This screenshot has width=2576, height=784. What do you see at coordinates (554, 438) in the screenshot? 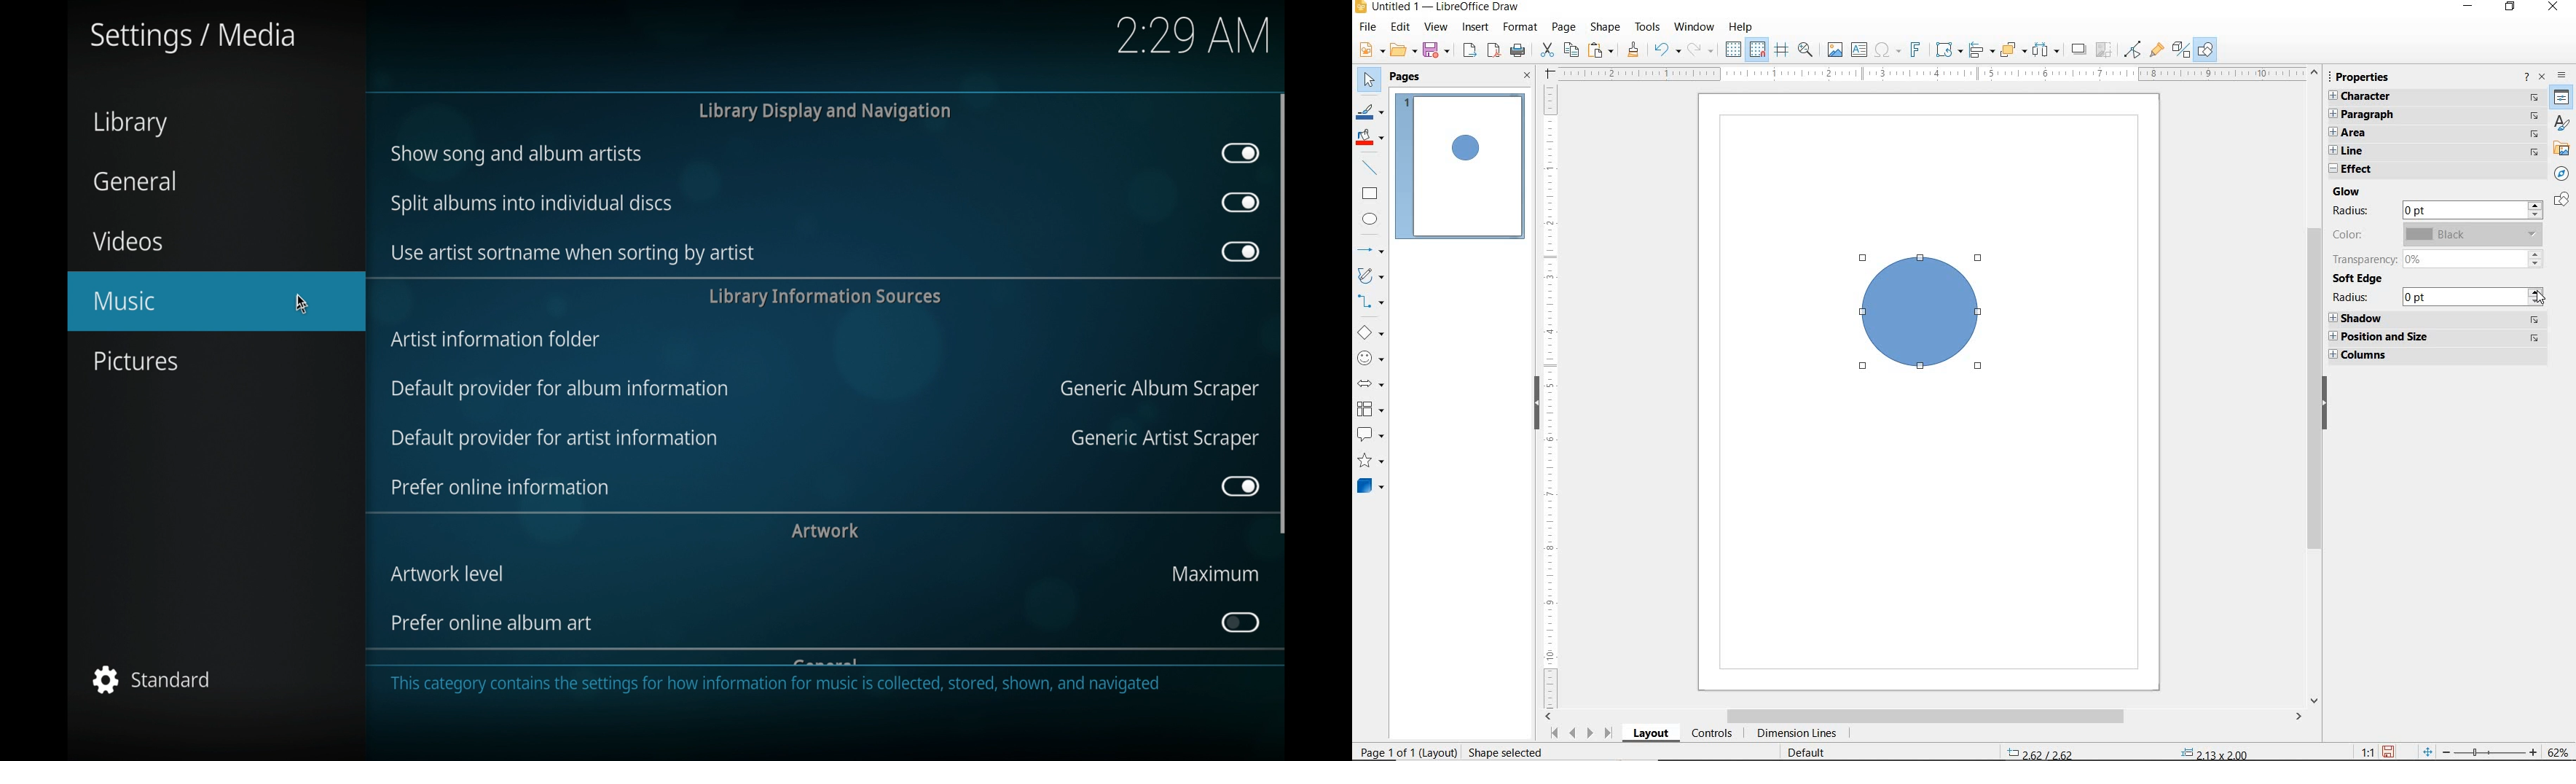
I see `default provider for artist information` at bounding box center [554, 438].